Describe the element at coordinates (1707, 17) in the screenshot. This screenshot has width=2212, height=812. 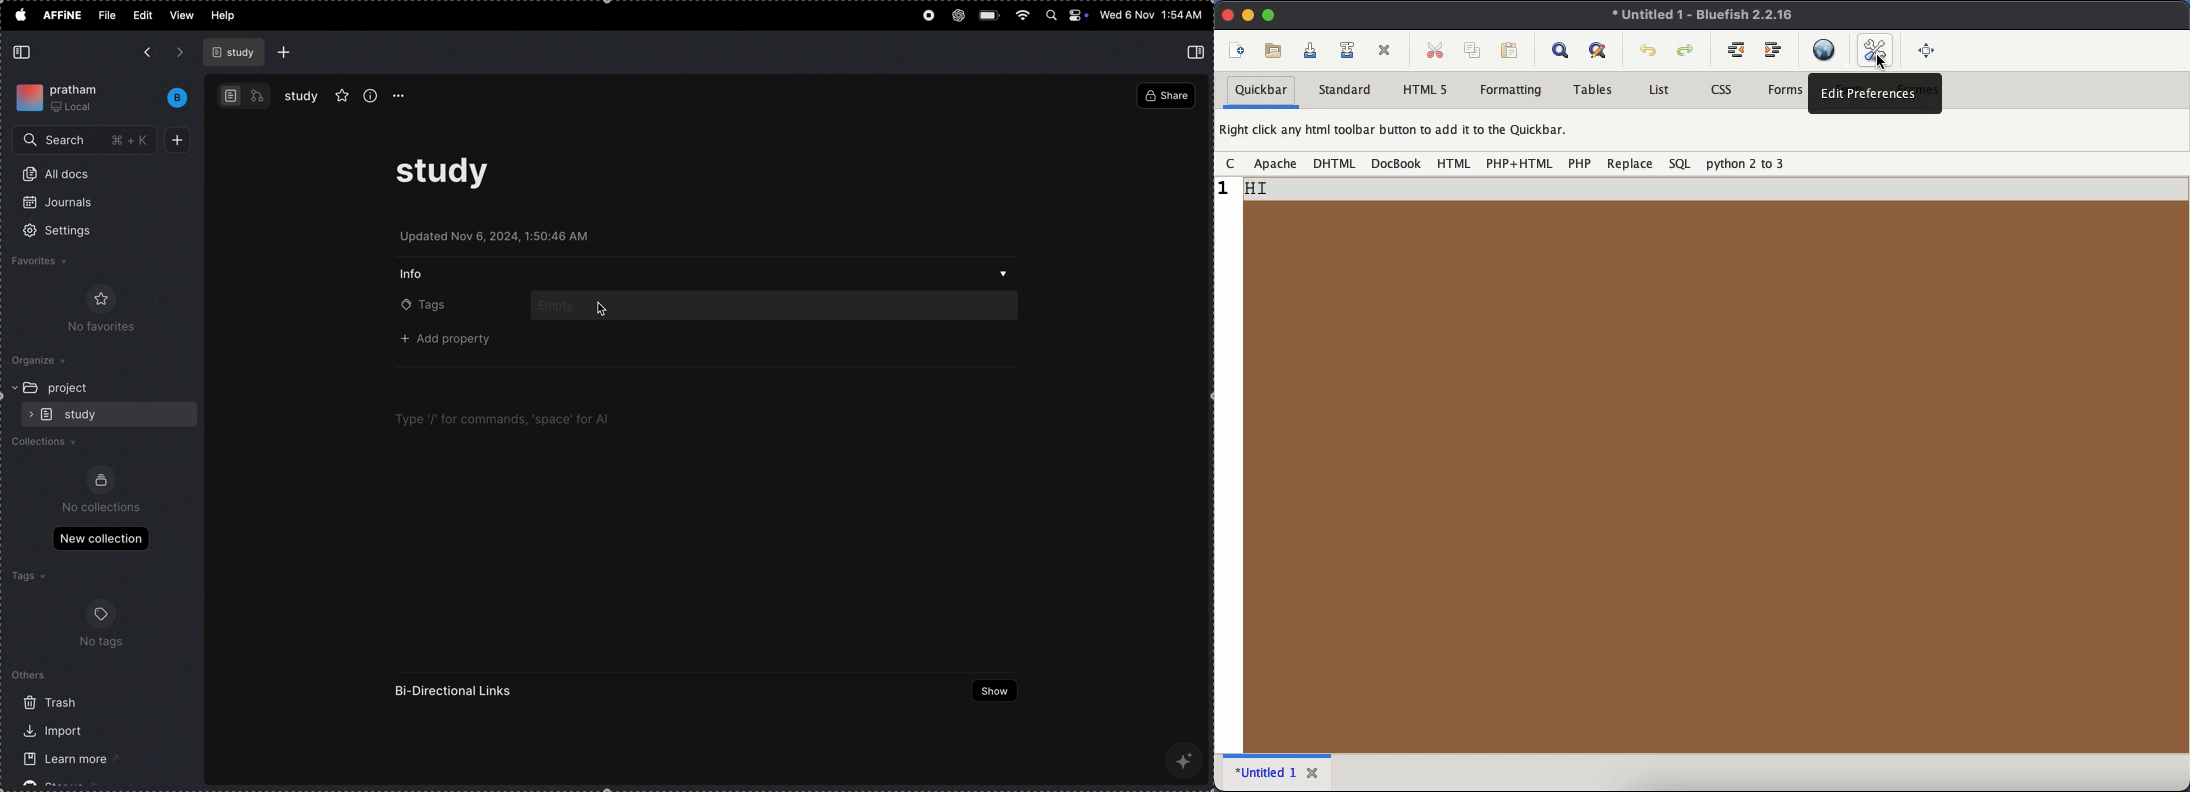
I see `* Untitled 1 - Bluefish 2.2.16` at that location.